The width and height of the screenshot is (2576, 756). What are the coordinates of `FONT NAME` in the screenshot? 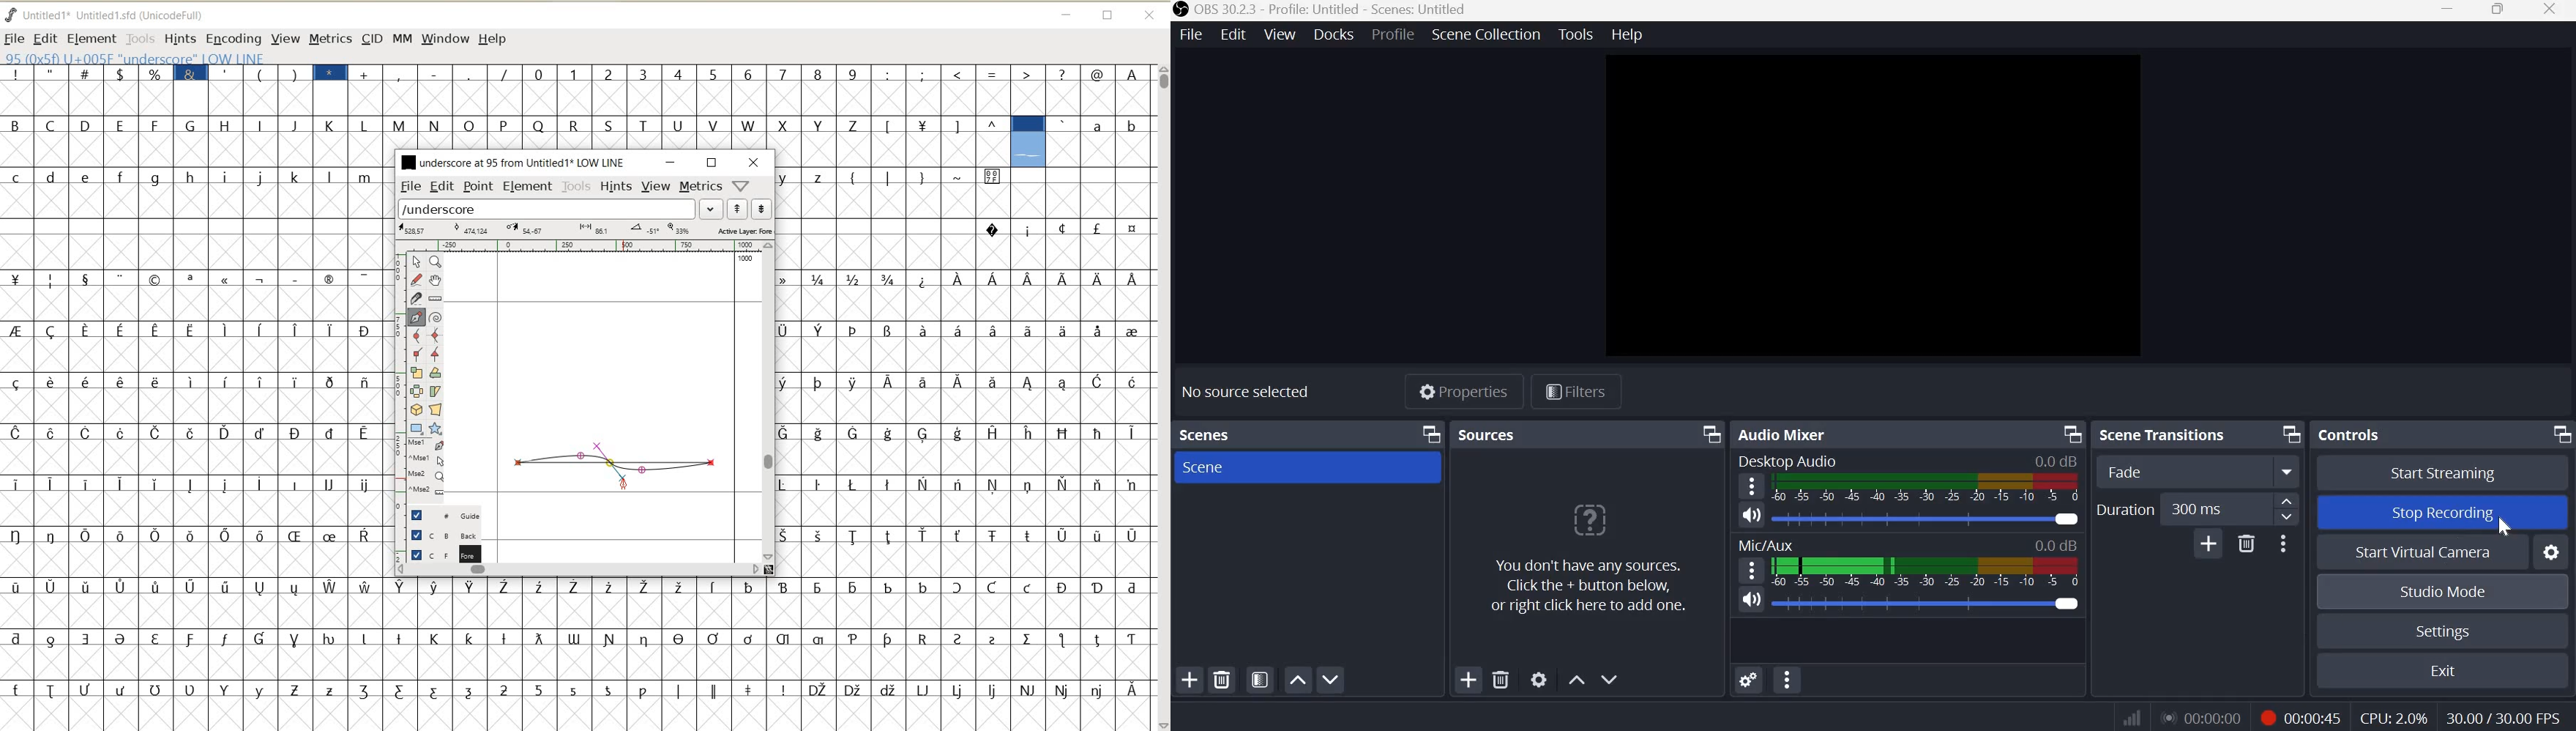 It's located at (116, 15).